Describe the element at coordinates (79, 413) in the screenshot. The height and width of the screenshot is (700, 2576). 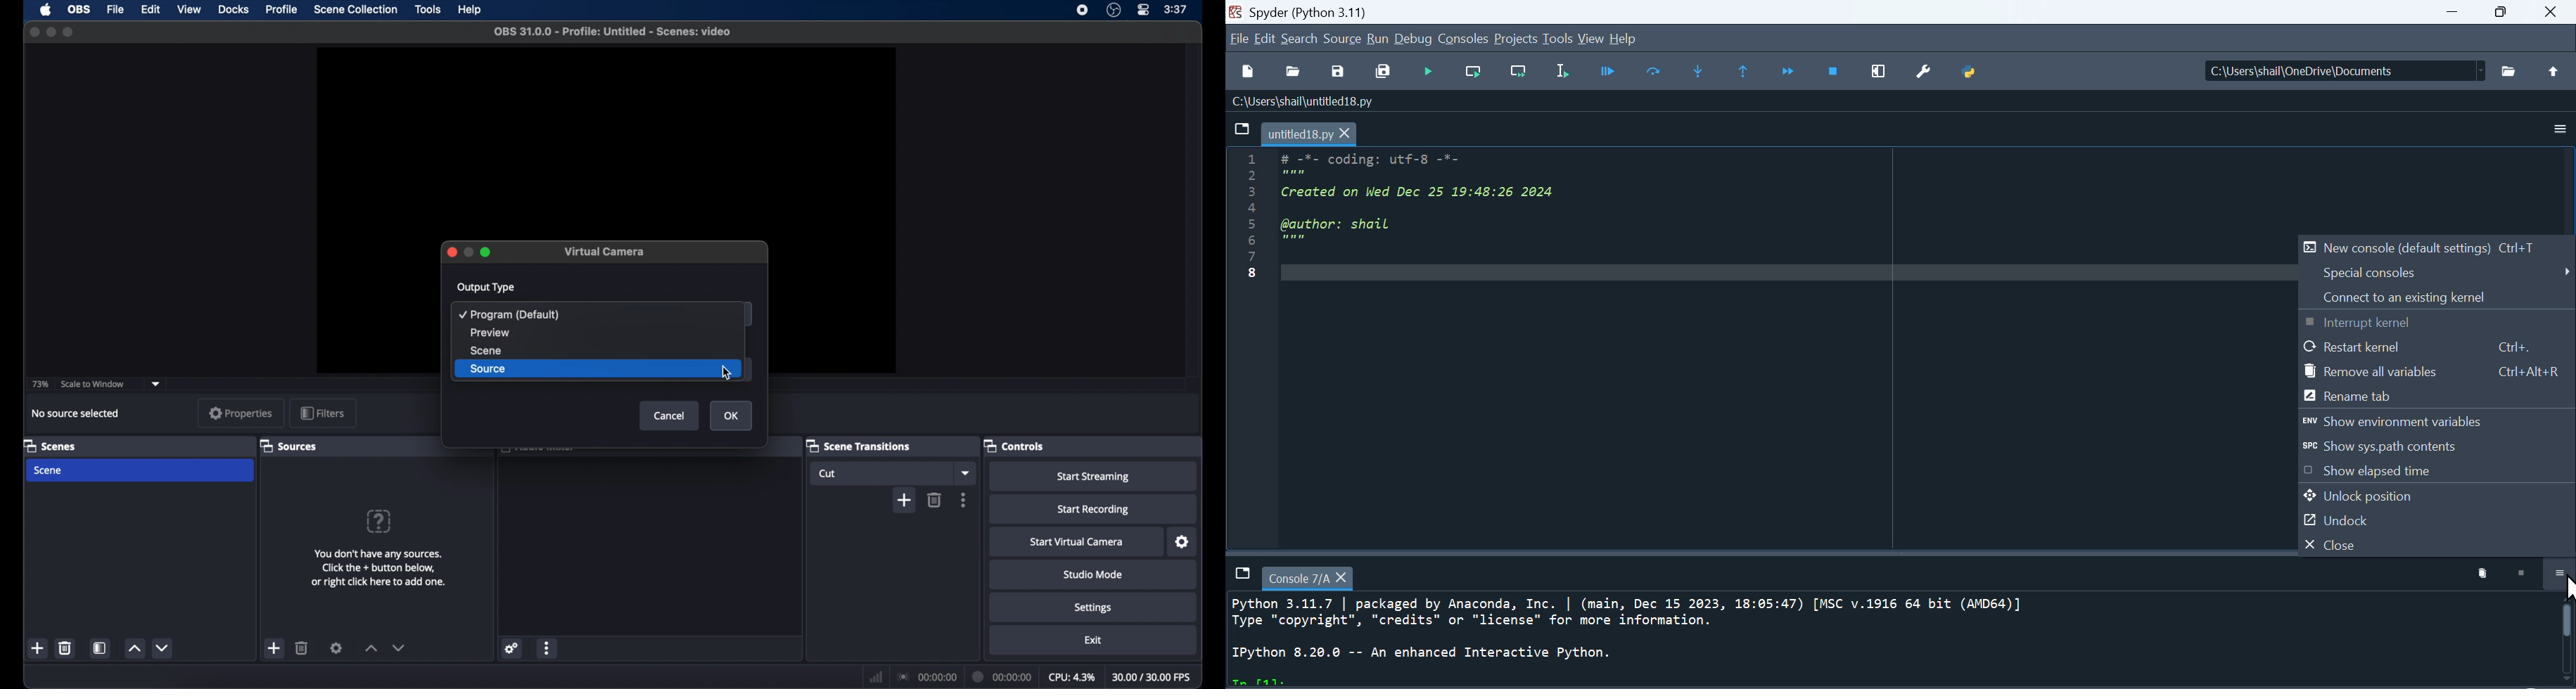
I see `no source selected` at that location.